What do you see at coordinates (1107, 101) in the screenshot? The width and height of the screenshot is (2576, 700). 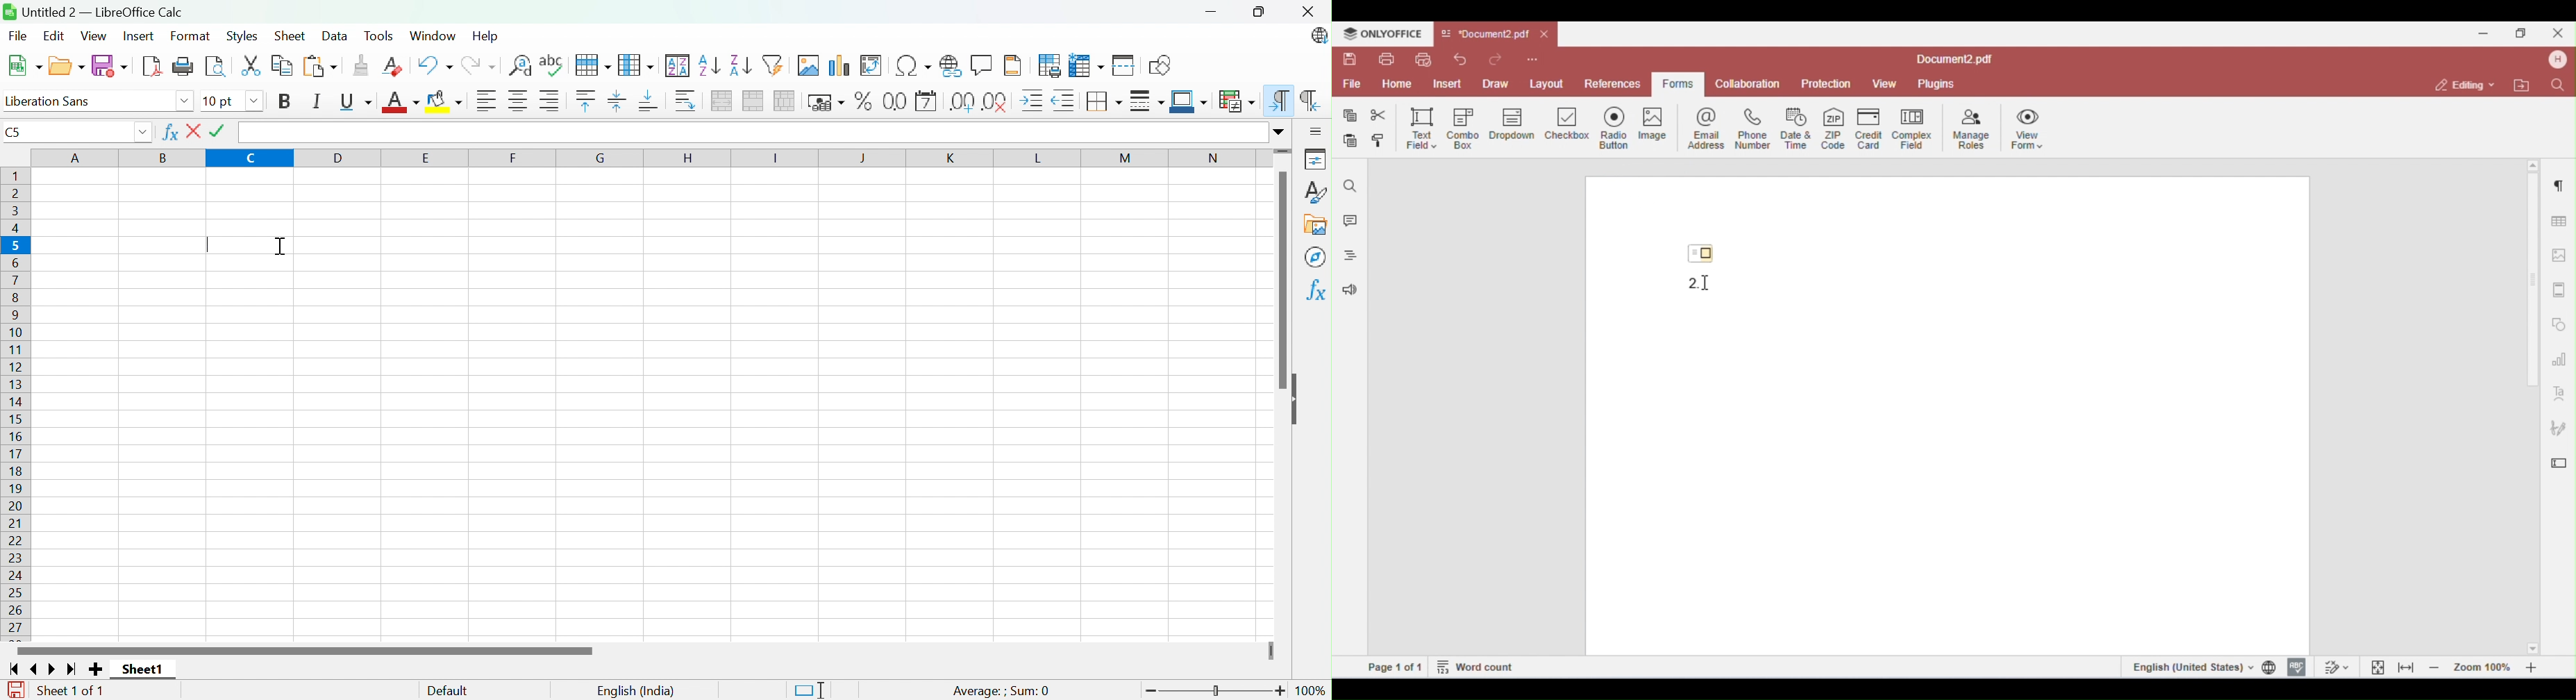 I see `Borders` at bounding box center [1107, 101].